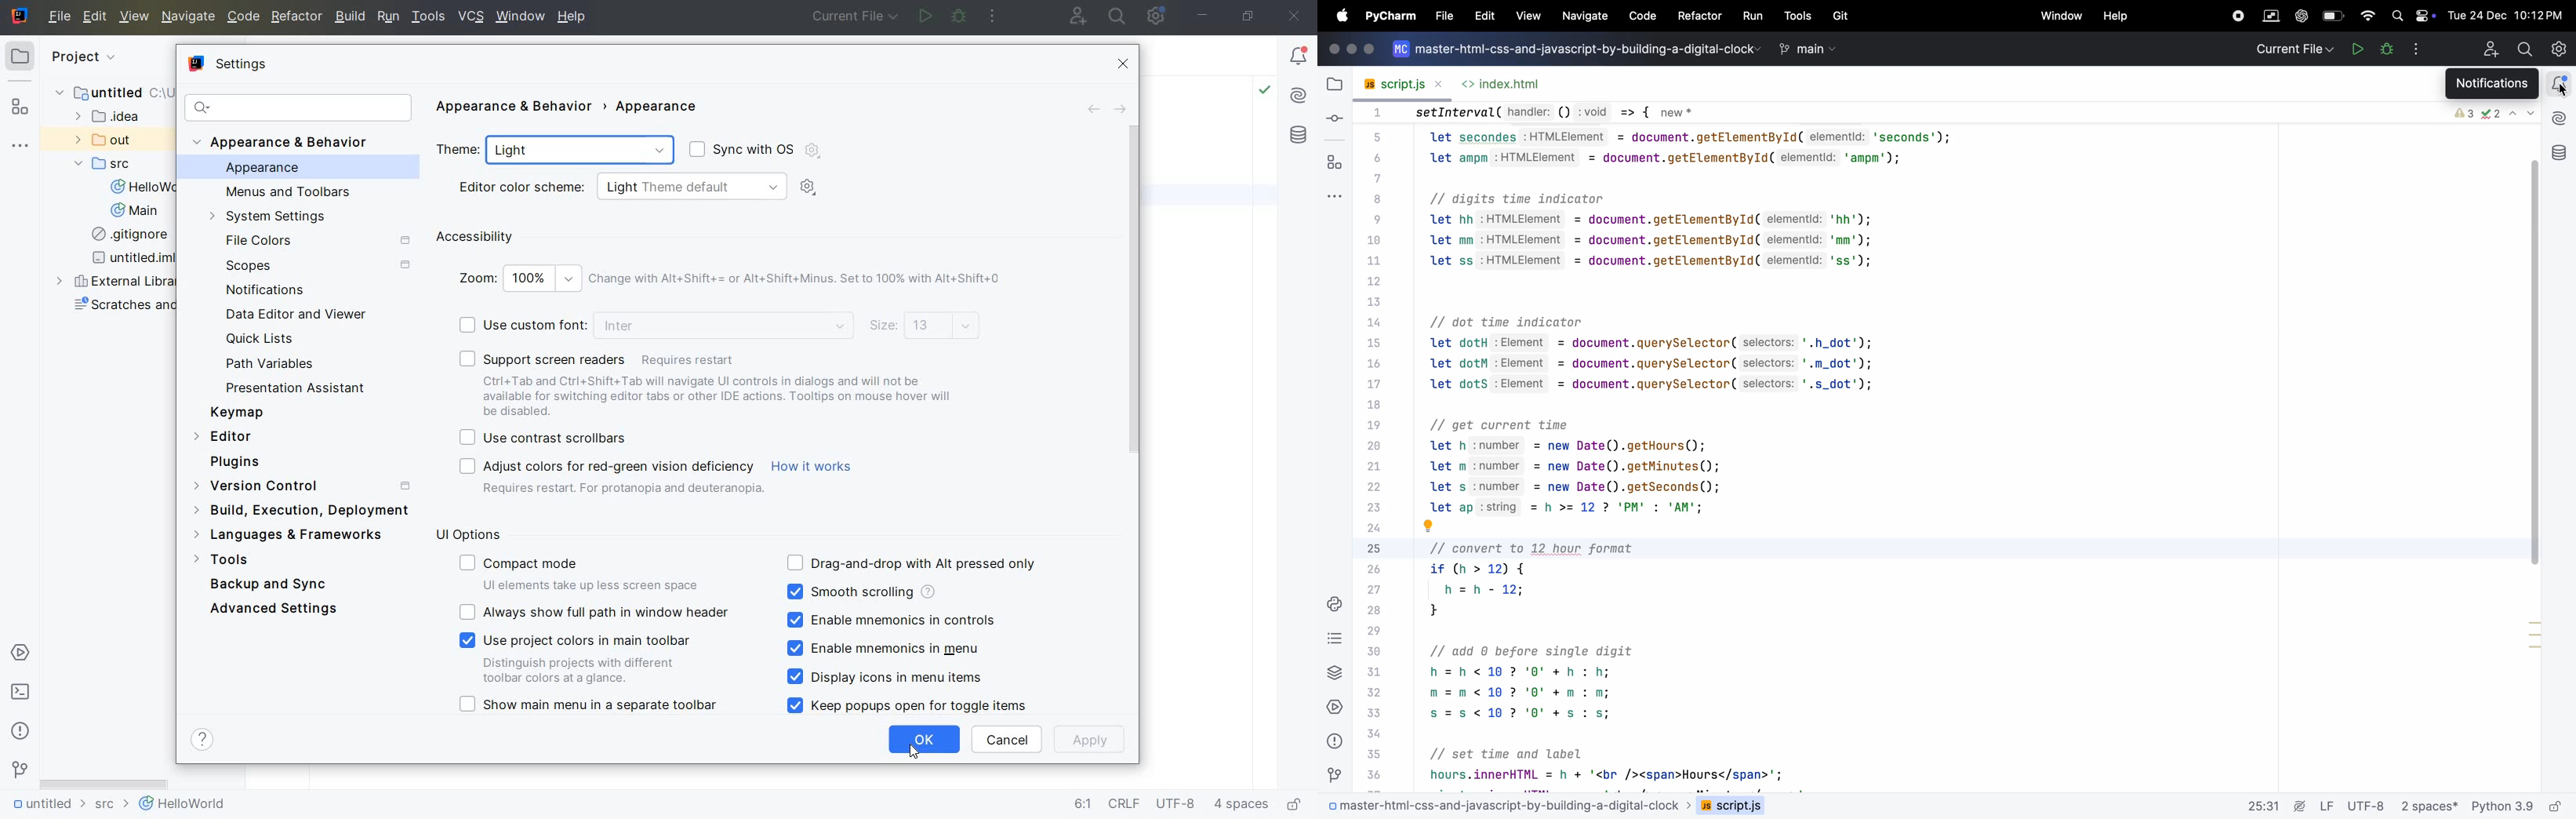 The image size is (2576, 840). I want to click on SCOPES, so click(317, 266).